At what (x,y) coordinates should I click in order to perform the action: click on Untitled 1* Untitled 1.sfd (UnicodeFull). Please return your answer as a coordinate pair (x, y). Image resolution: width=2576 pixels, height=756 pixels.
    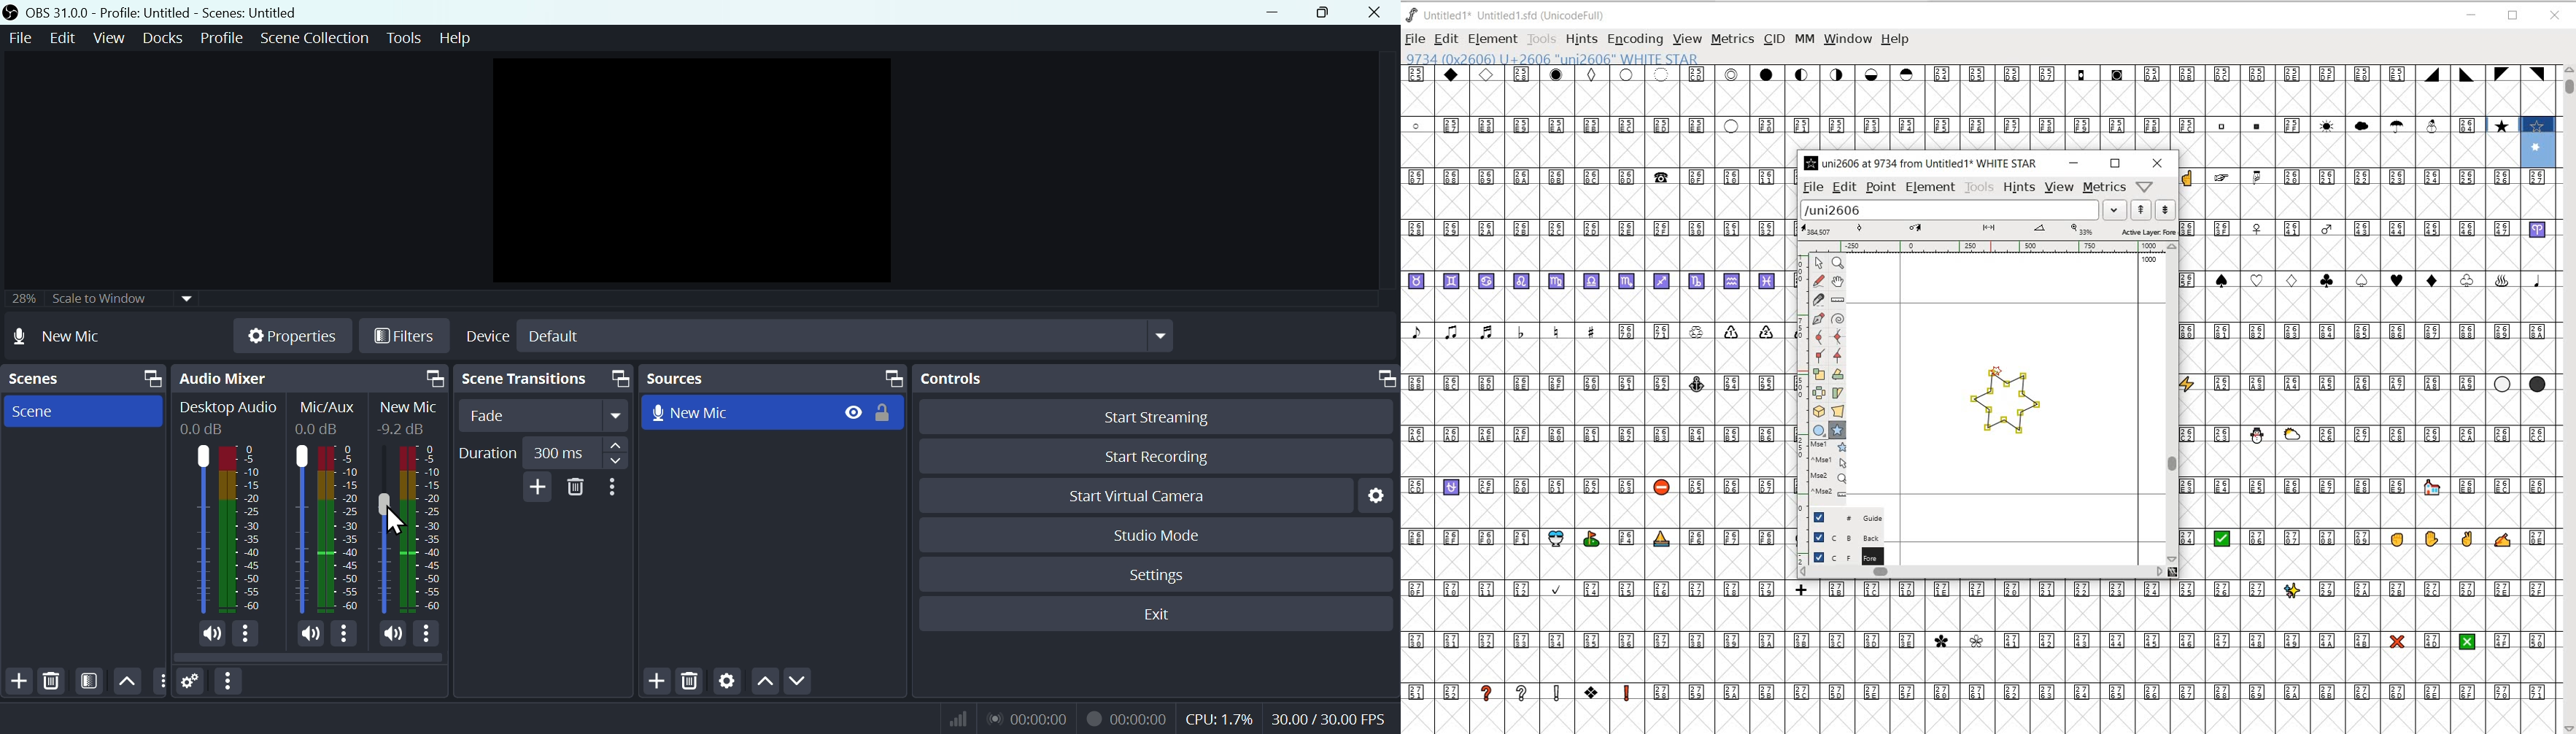
    Looking at the image, I should click on (1511, 16).